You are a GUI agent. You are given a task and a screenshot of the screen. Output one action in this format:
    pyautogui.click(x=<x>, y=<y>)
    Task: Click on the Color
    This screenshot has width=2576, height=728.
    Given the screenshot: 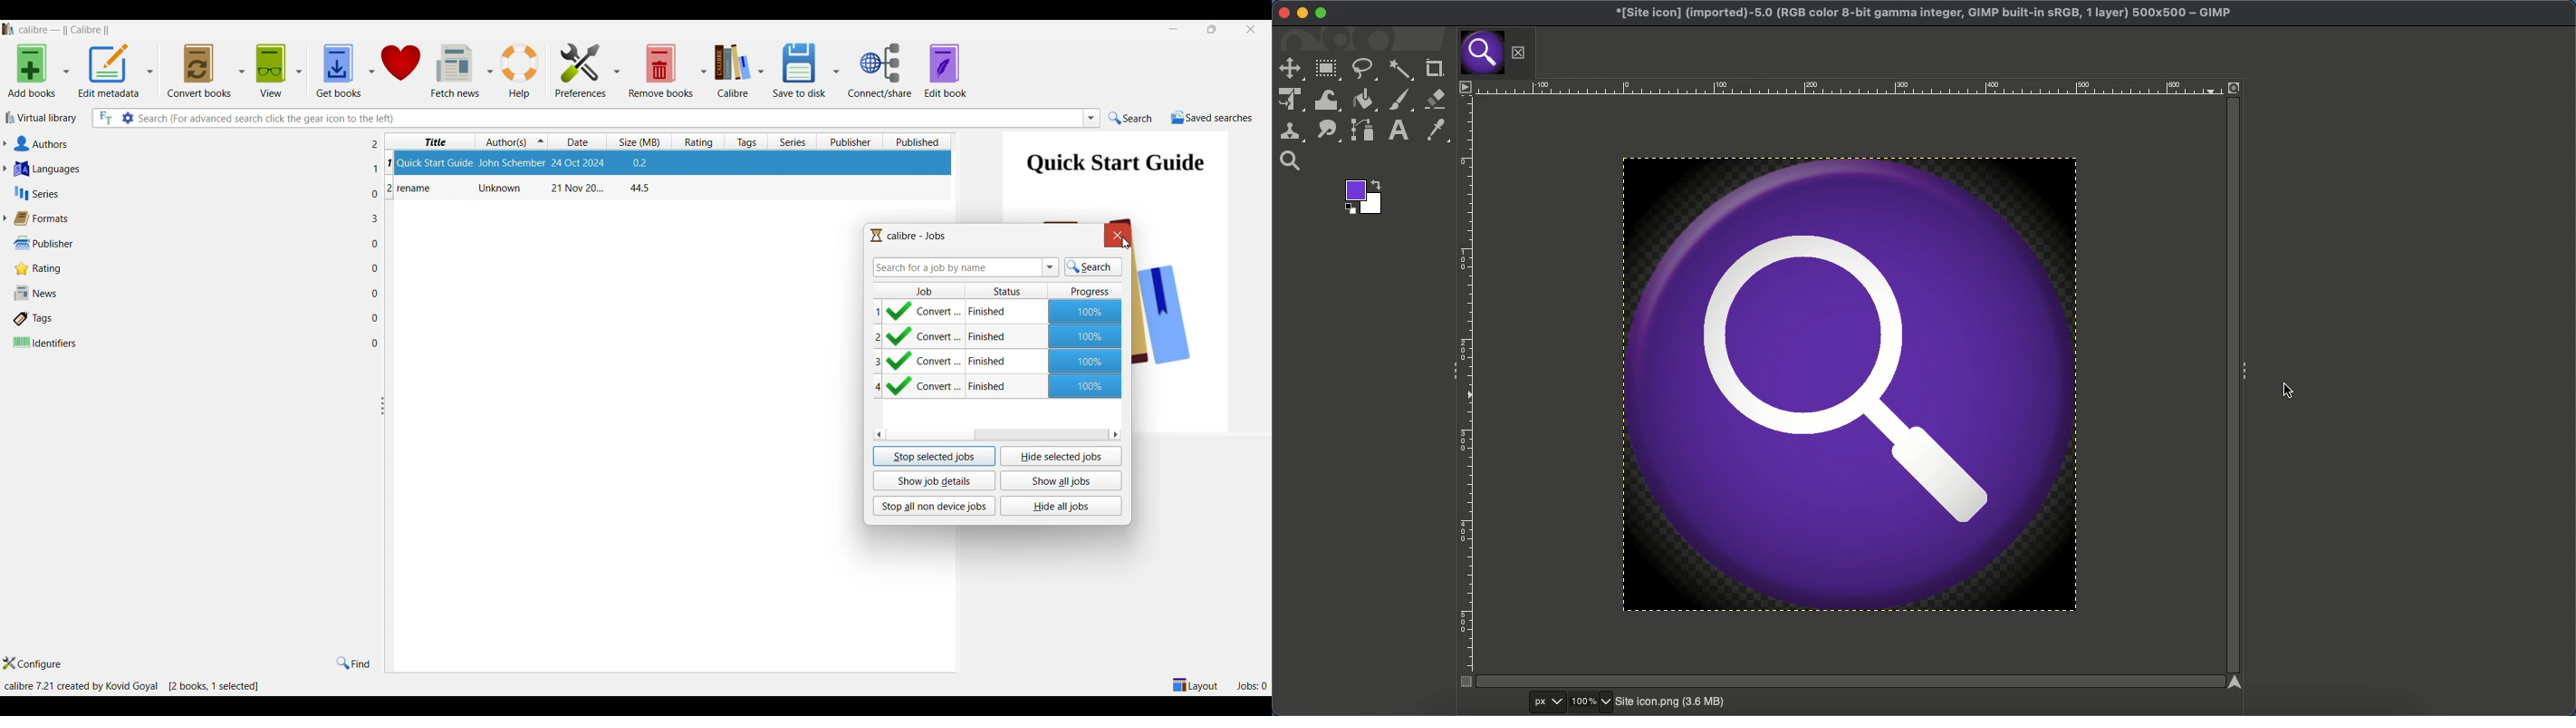 What is the action you would take?
    pyautogui.click(x=1361, y=197)
    